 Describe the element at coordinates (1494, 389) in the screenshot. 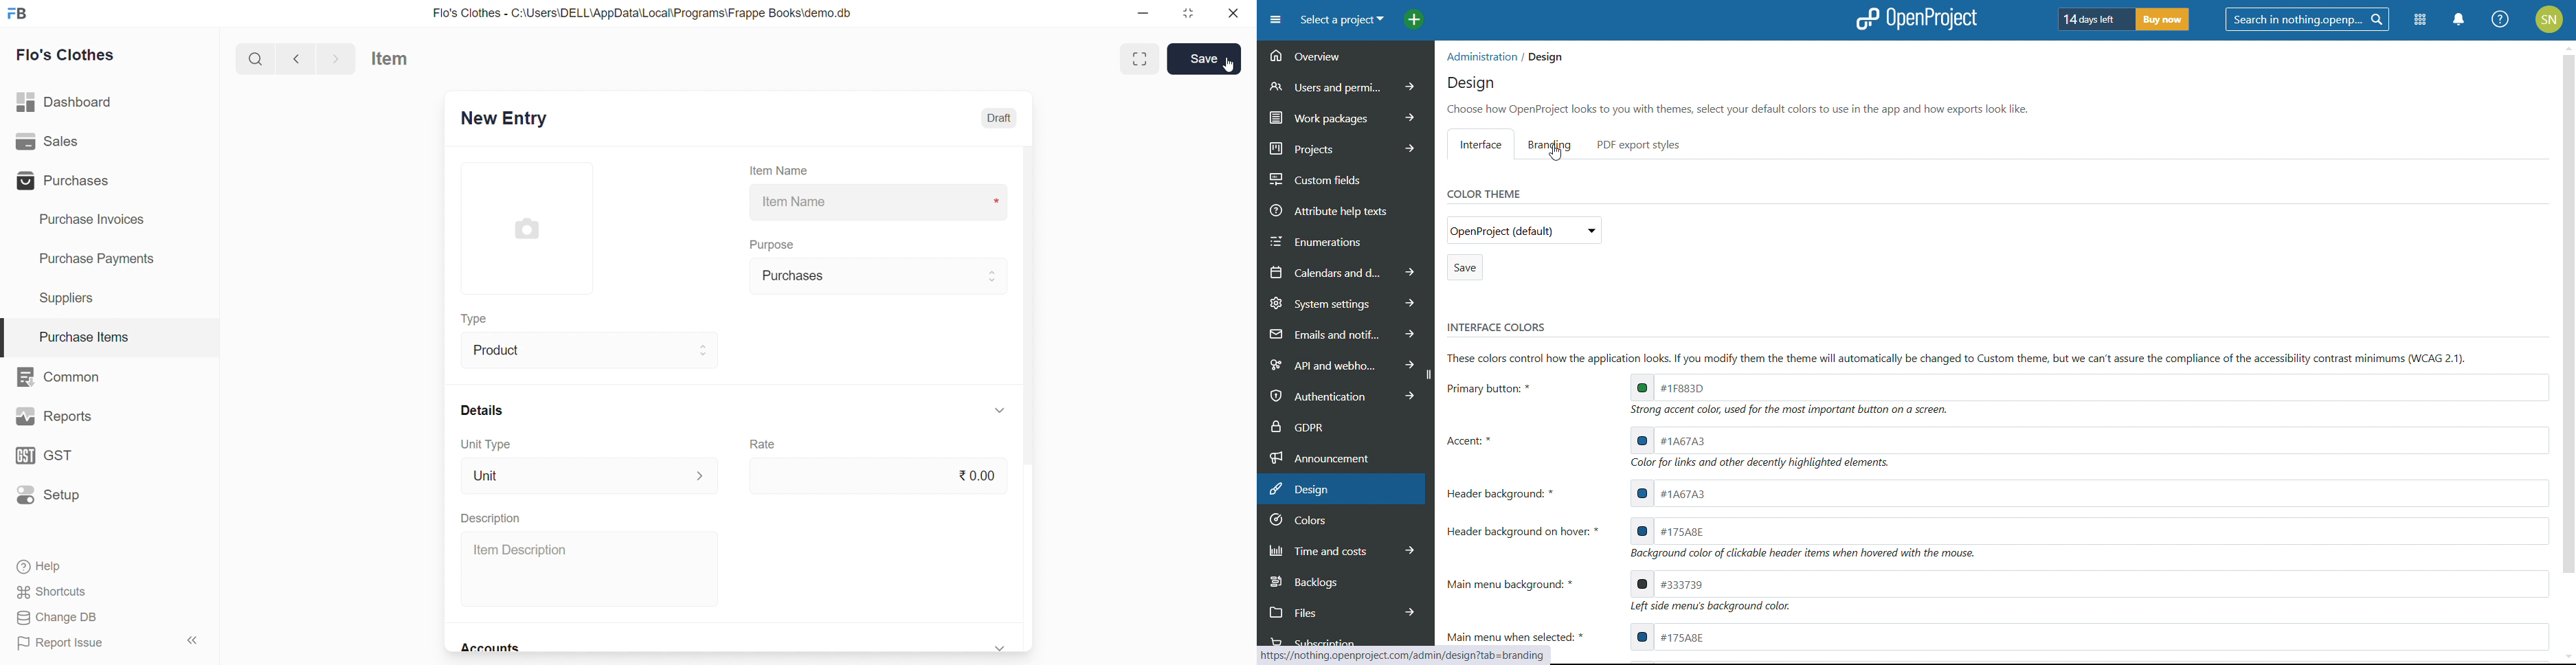

I see `Primary button: *` at that location.